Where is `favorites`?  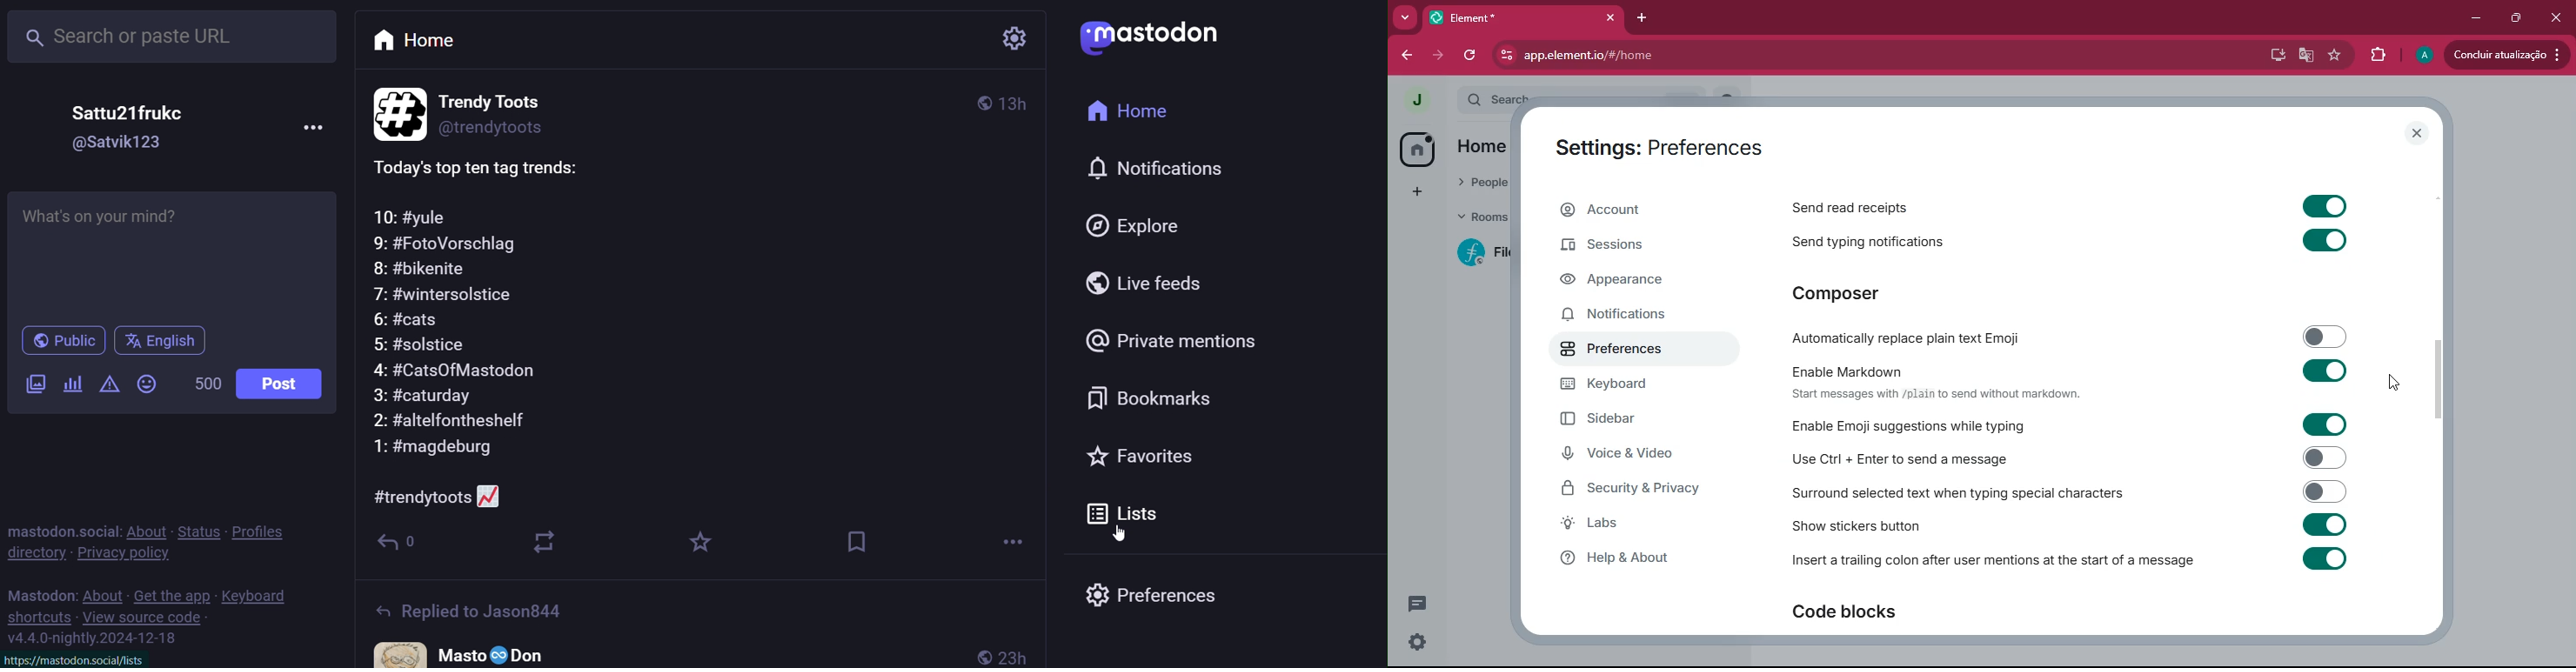 favorites is located at coordinates (705, 542).